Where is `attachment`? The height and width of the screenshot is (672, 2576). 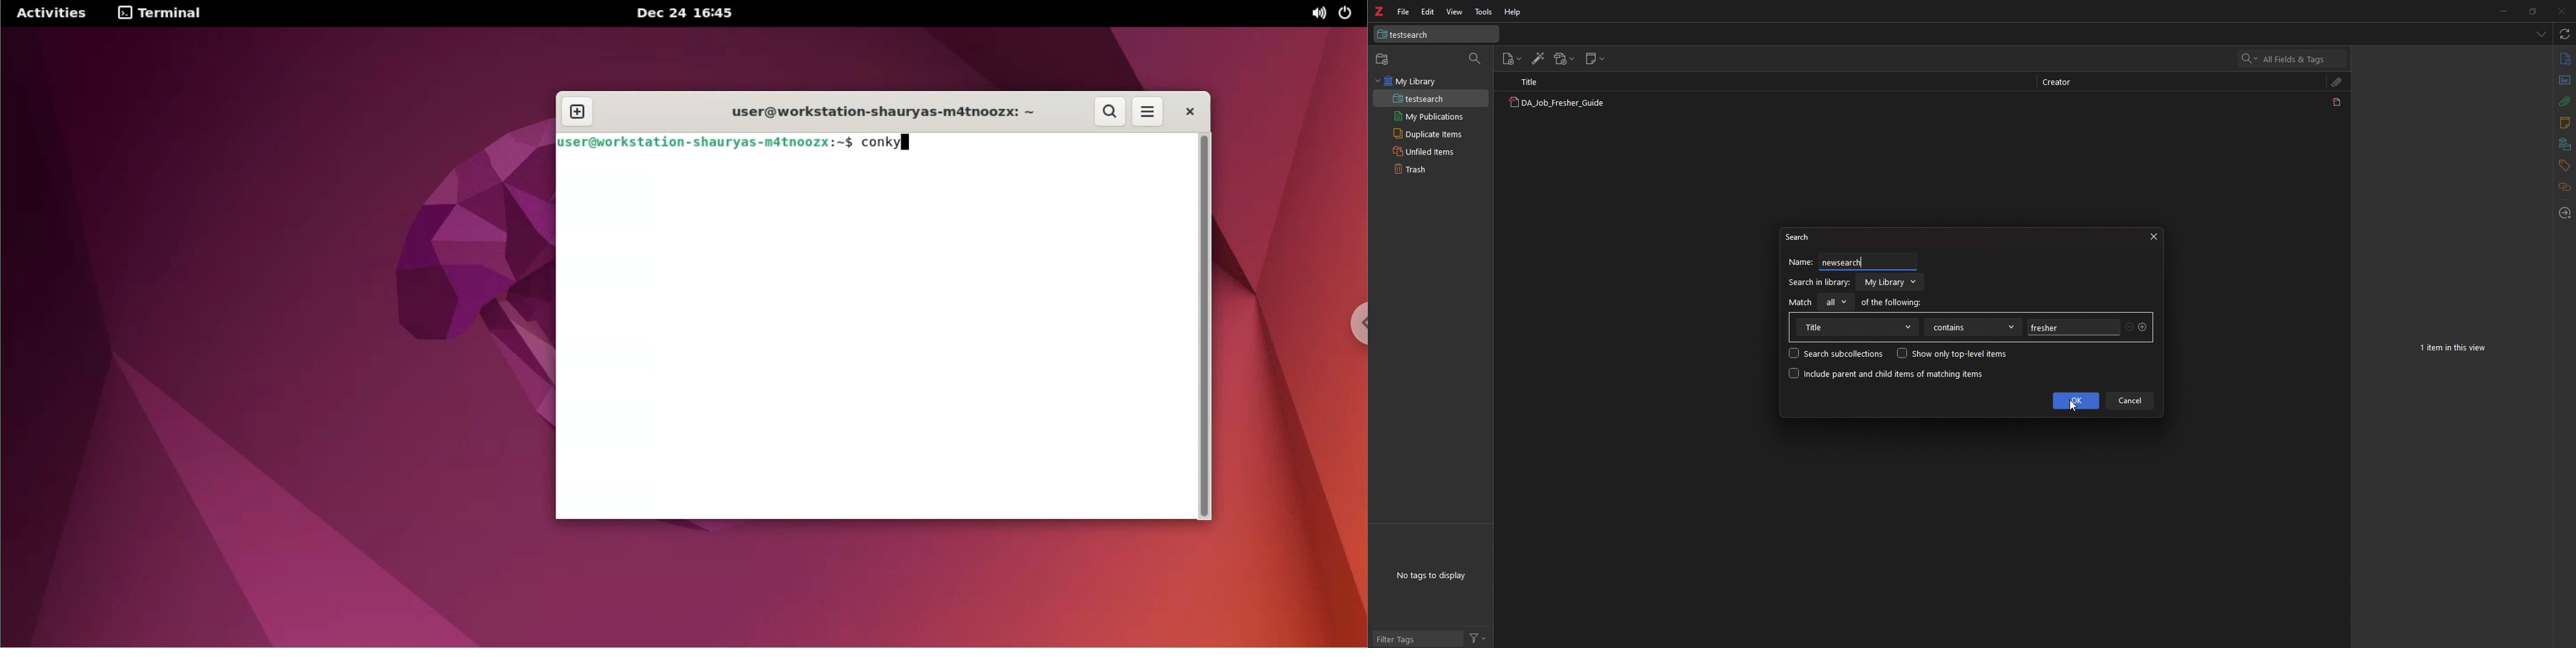 attachment is located at coordinates (2566, 101).